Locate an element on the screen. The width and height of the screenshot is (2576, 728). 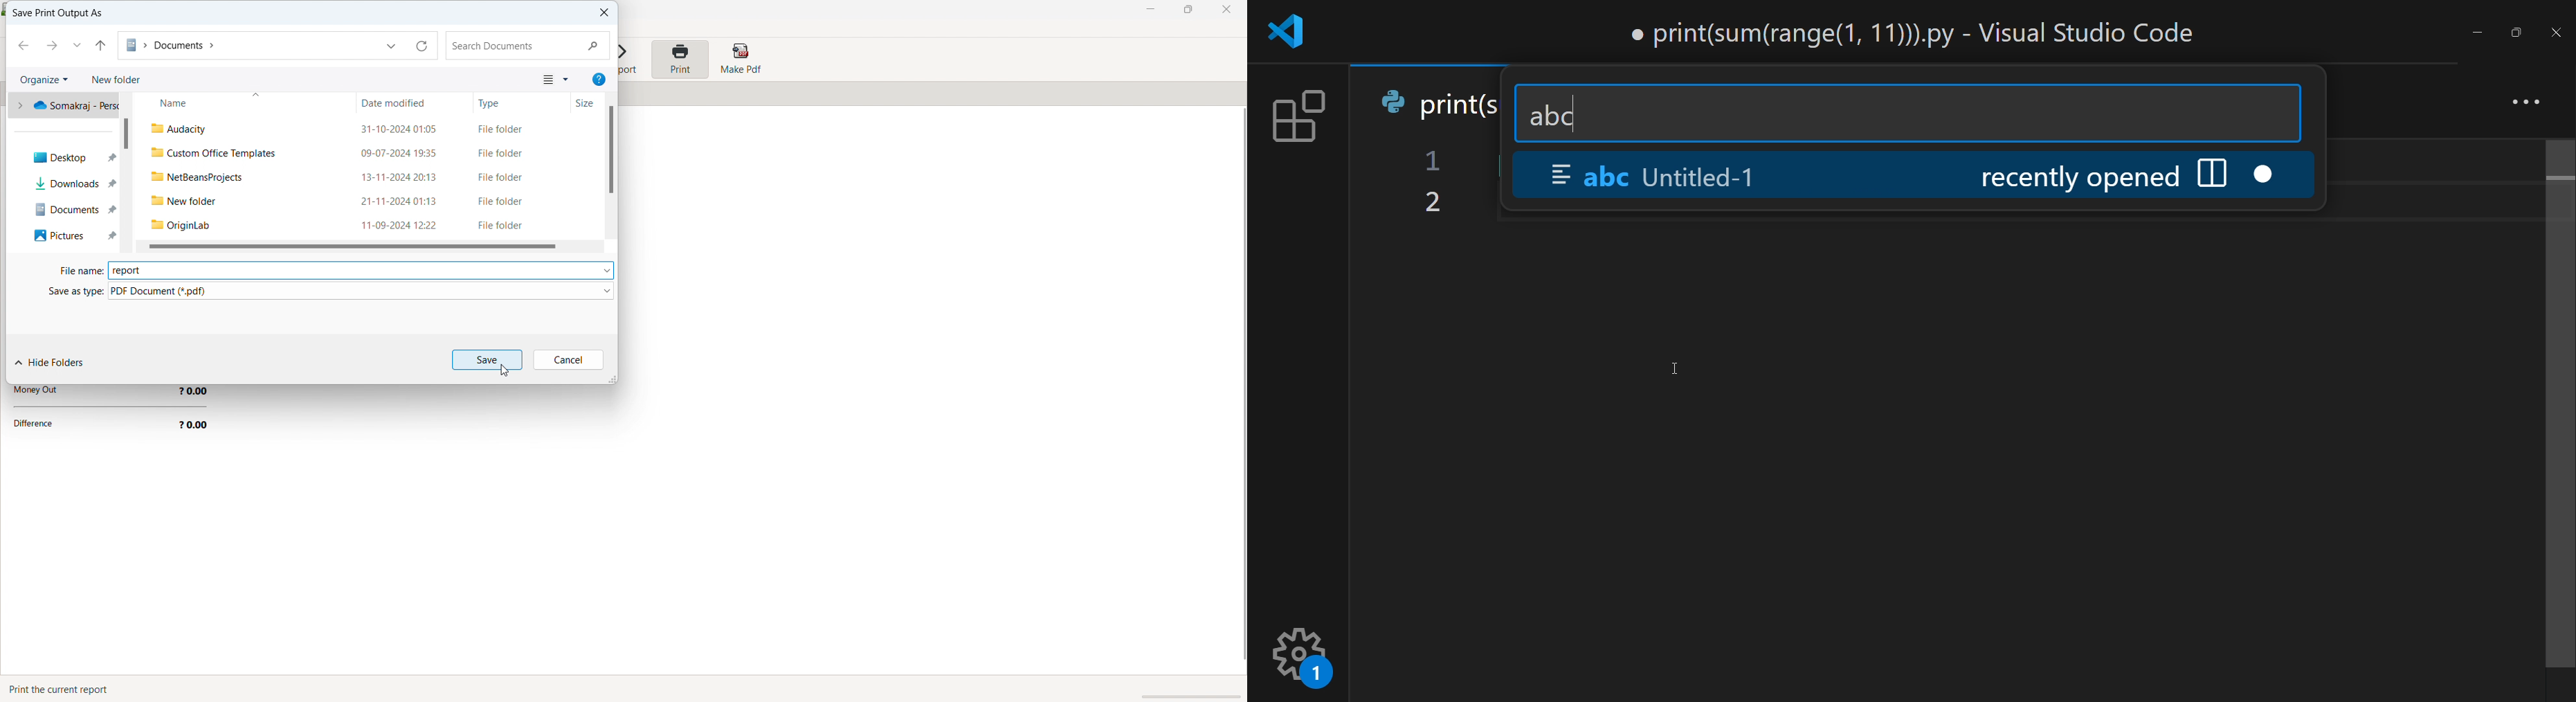
Save as type: is located at coordinates (63, 291).